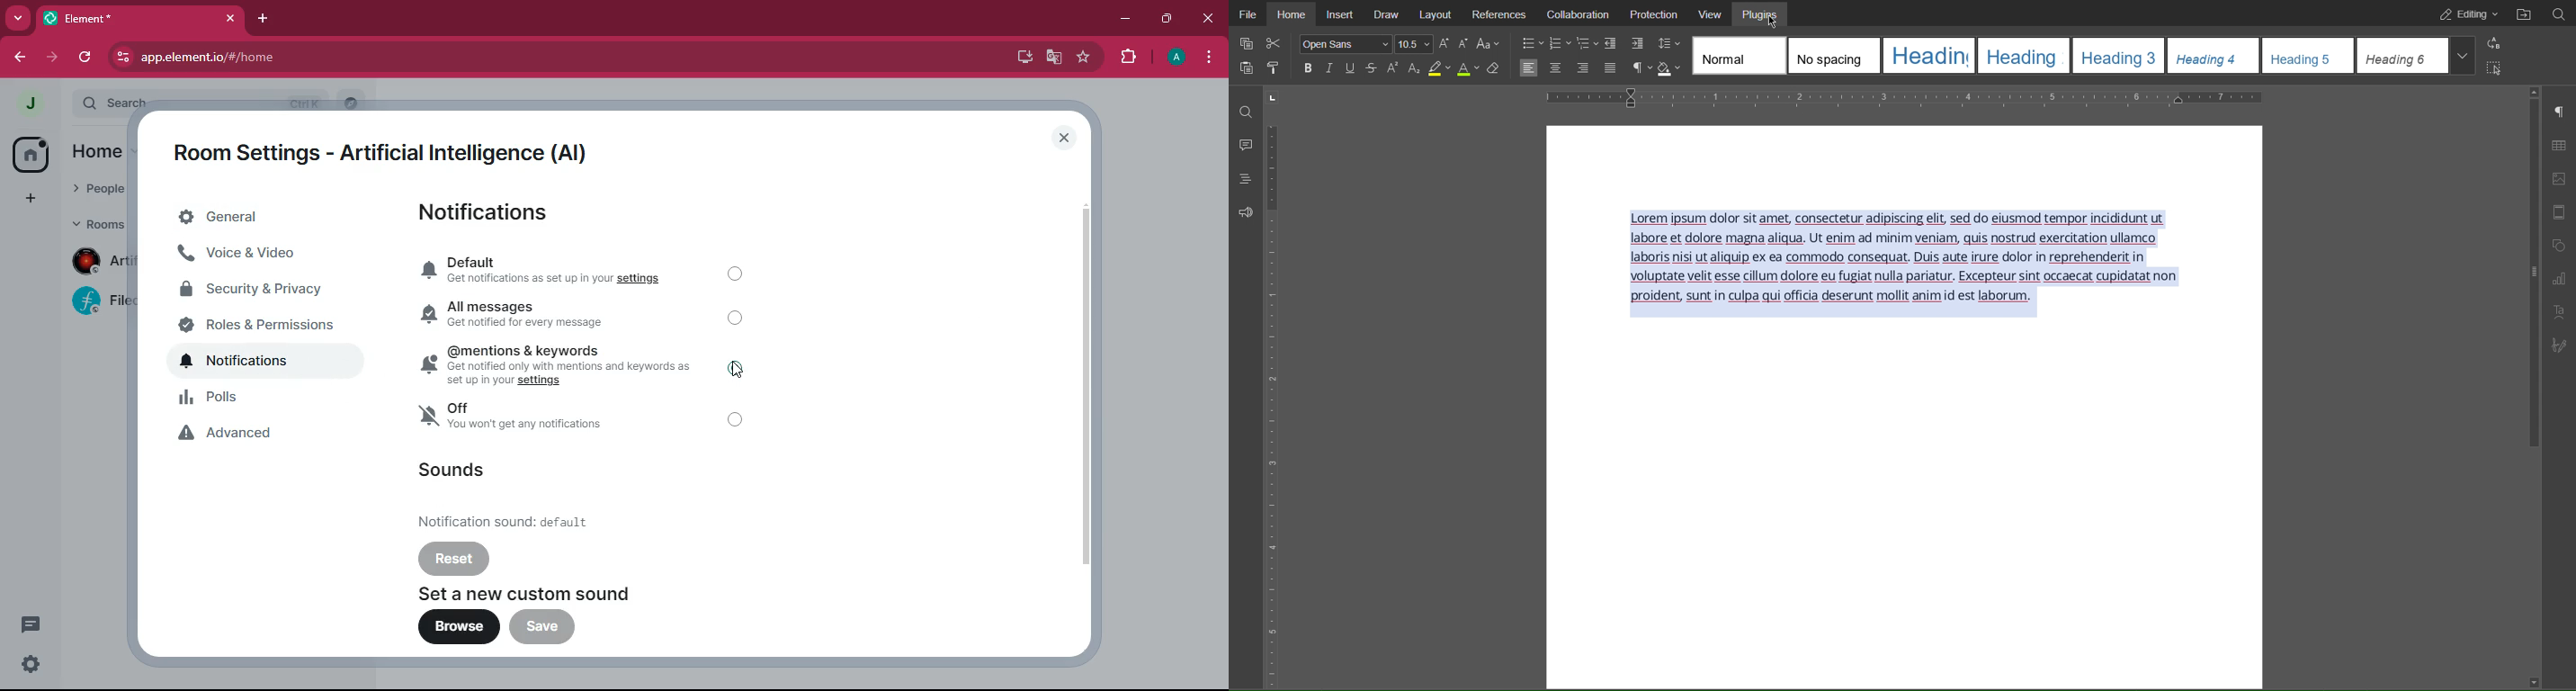 The image size is (2576, 700). Describe the element at coordinates (97, 151) in the screenshot. I see `home` at that location.